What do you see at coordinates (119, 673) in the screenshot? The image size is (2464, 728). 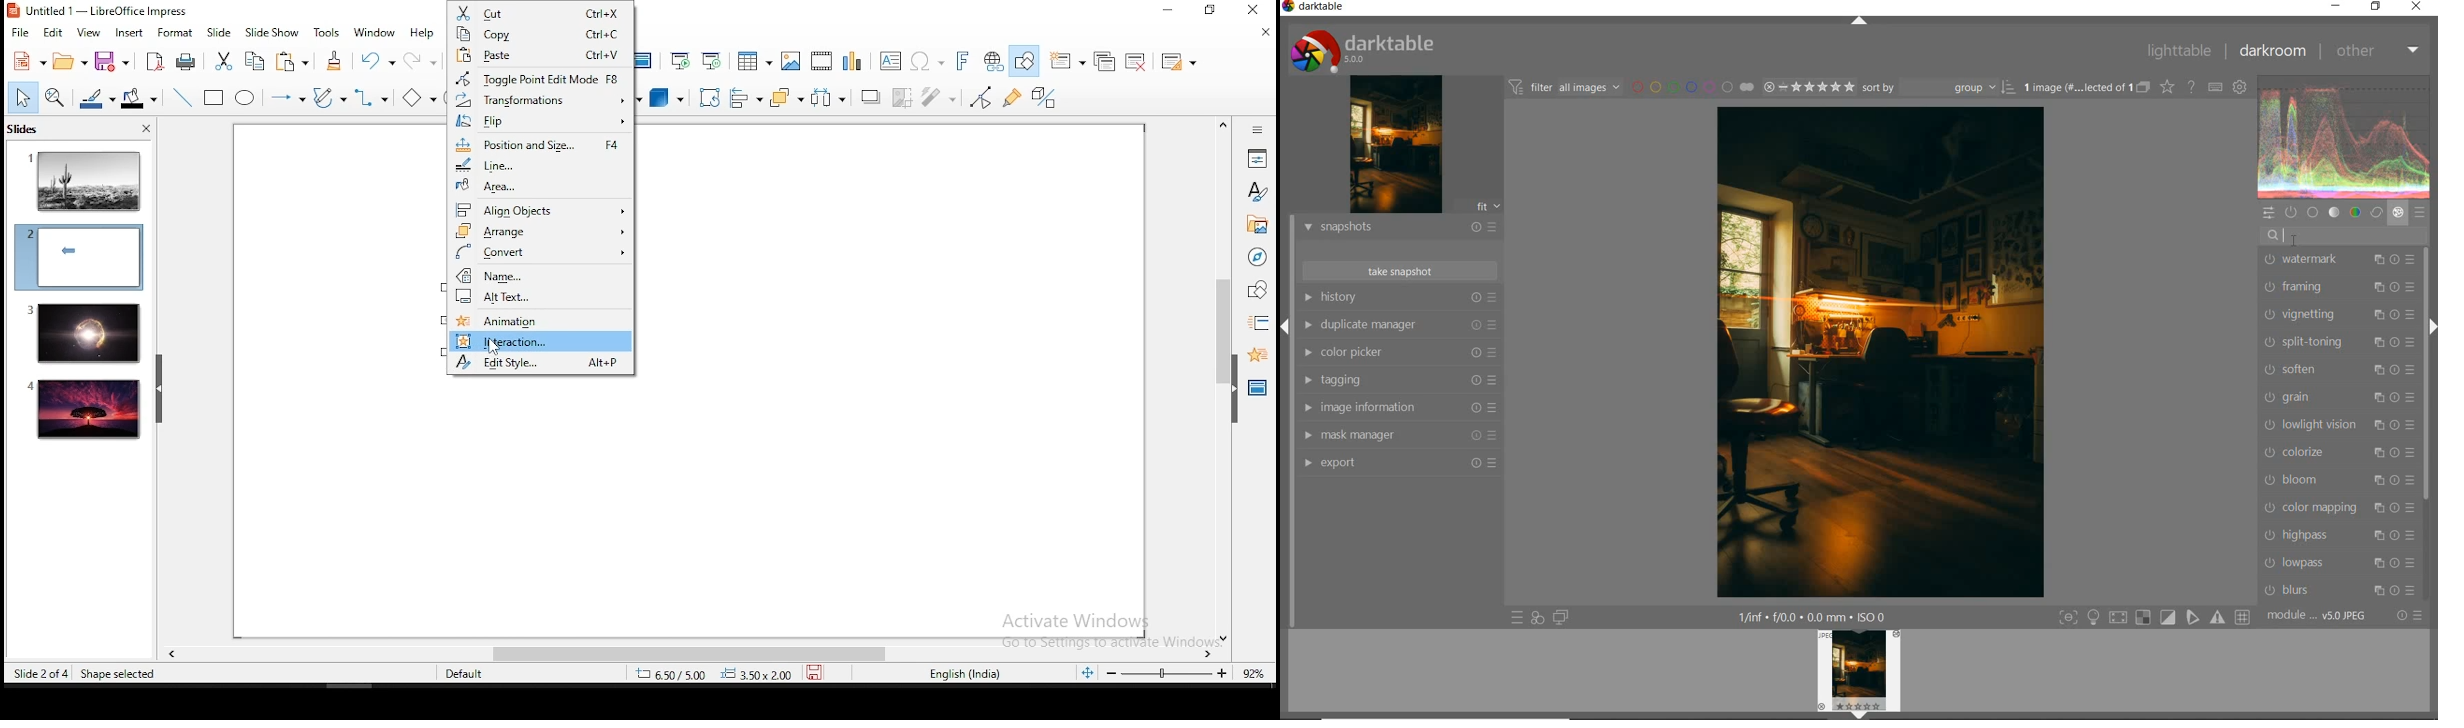 I see `resize shape` at bounding box center [119, 673].